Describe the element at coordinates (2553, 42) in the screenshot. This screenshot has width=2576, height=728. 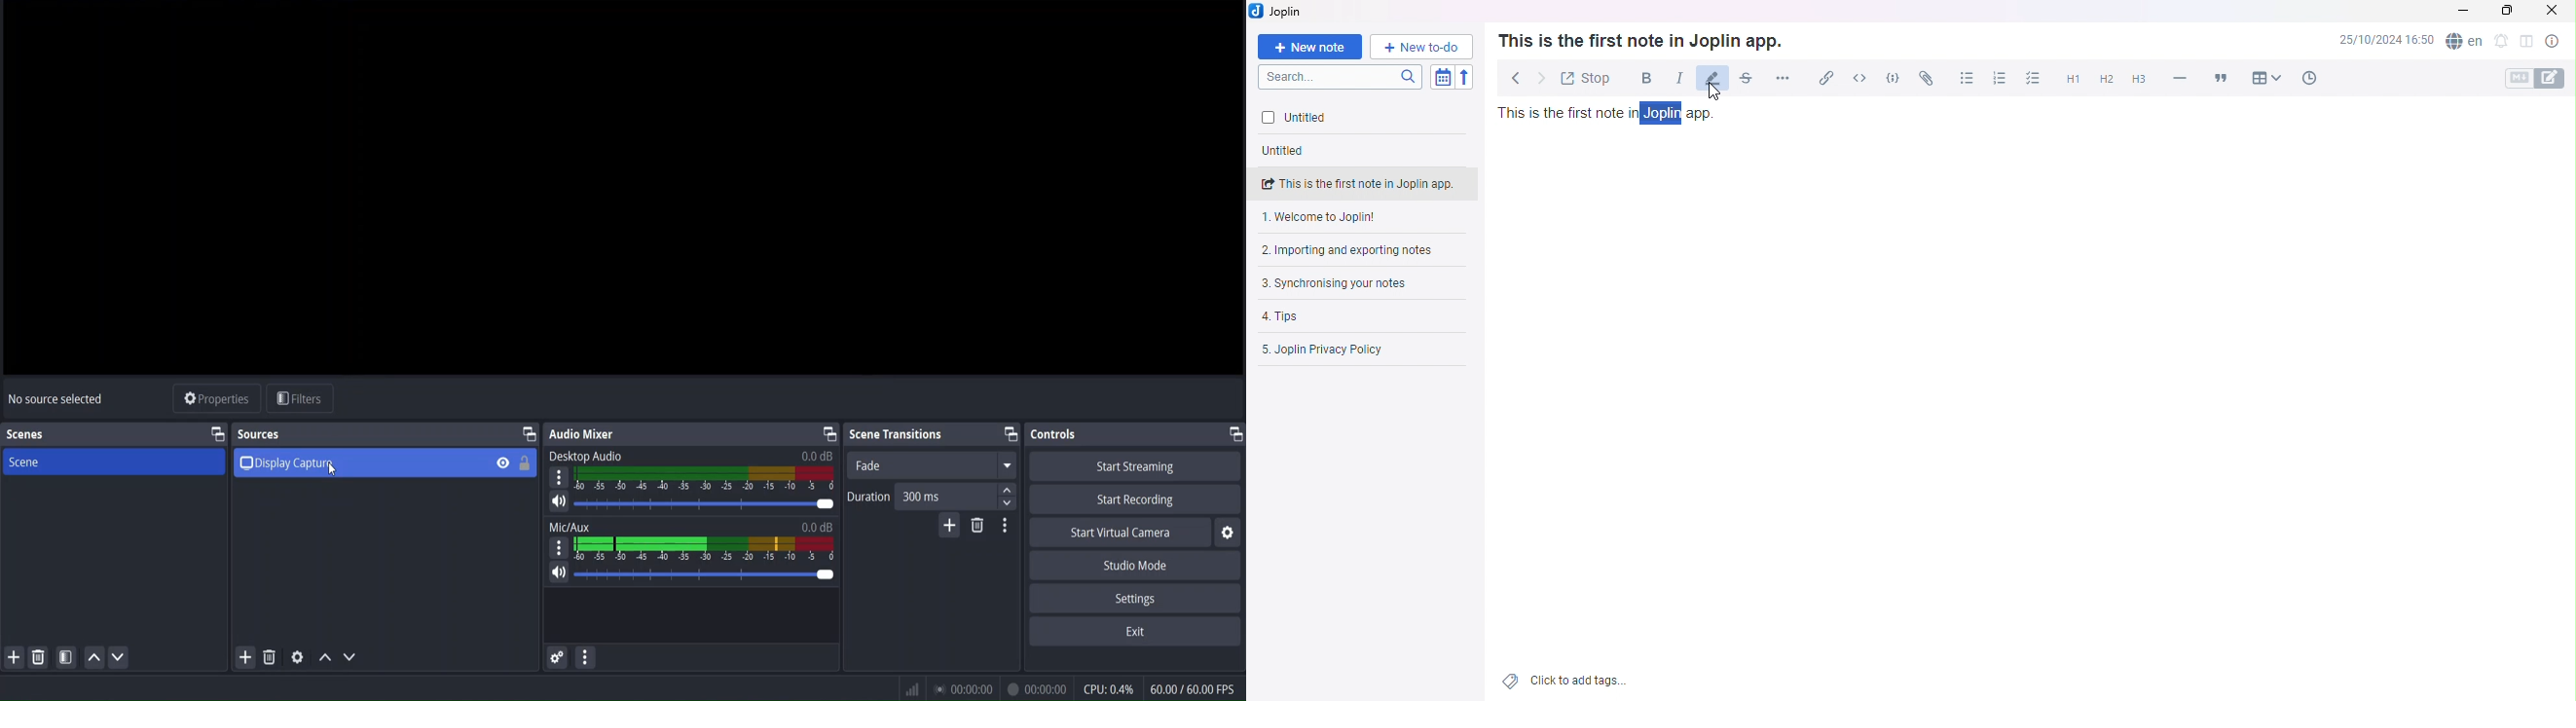
I see `Note properties` at that location.